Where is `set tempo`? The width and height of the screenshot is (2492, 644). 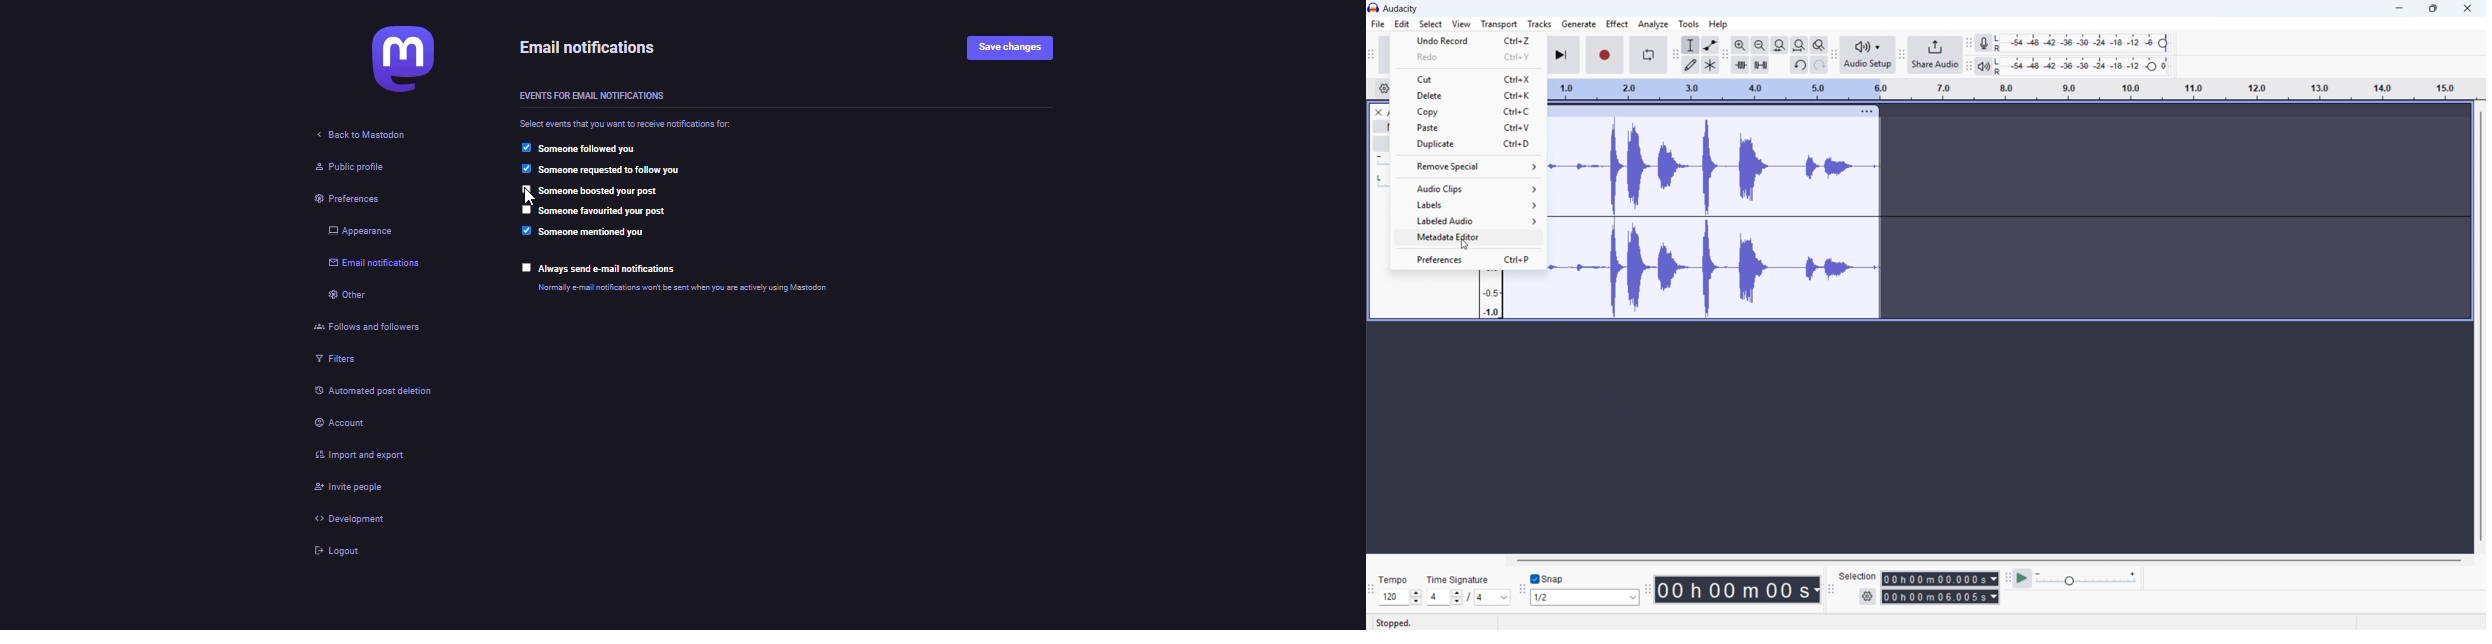
set tempo is located at coordinates (1401, 597).